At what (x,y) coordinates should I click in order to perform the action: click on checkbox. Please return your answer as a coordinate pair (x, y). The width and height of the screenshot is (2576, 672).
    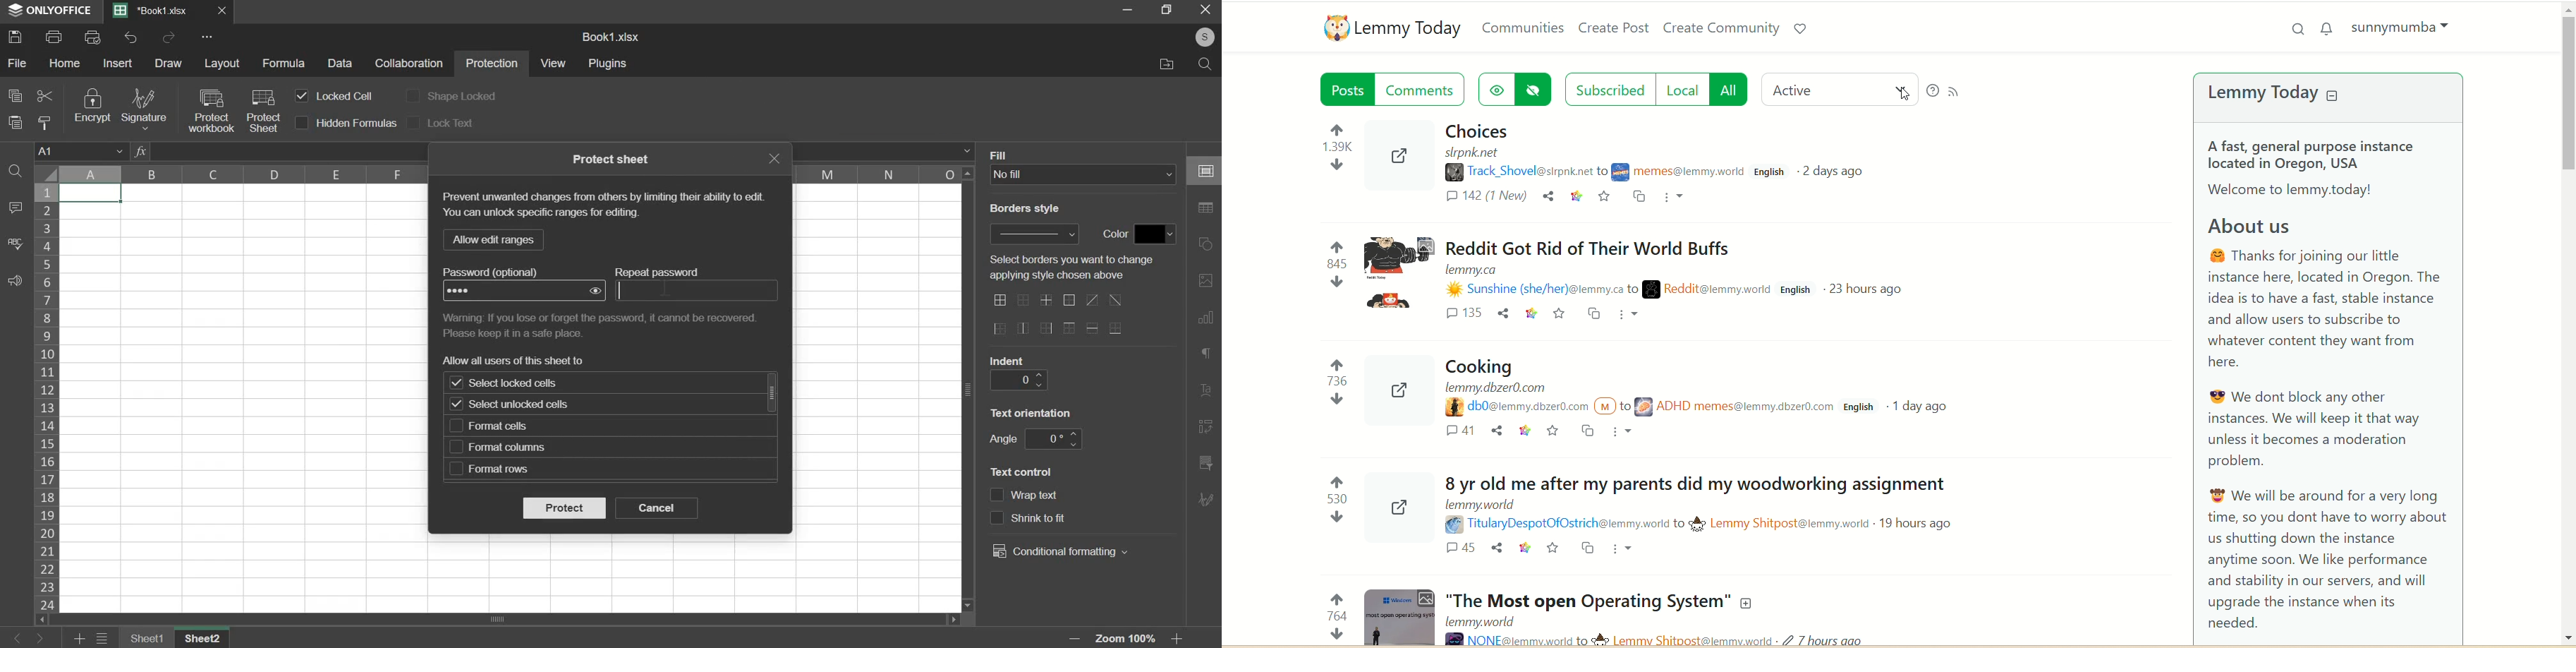
    Looking at the image, I should click on (456, 426).